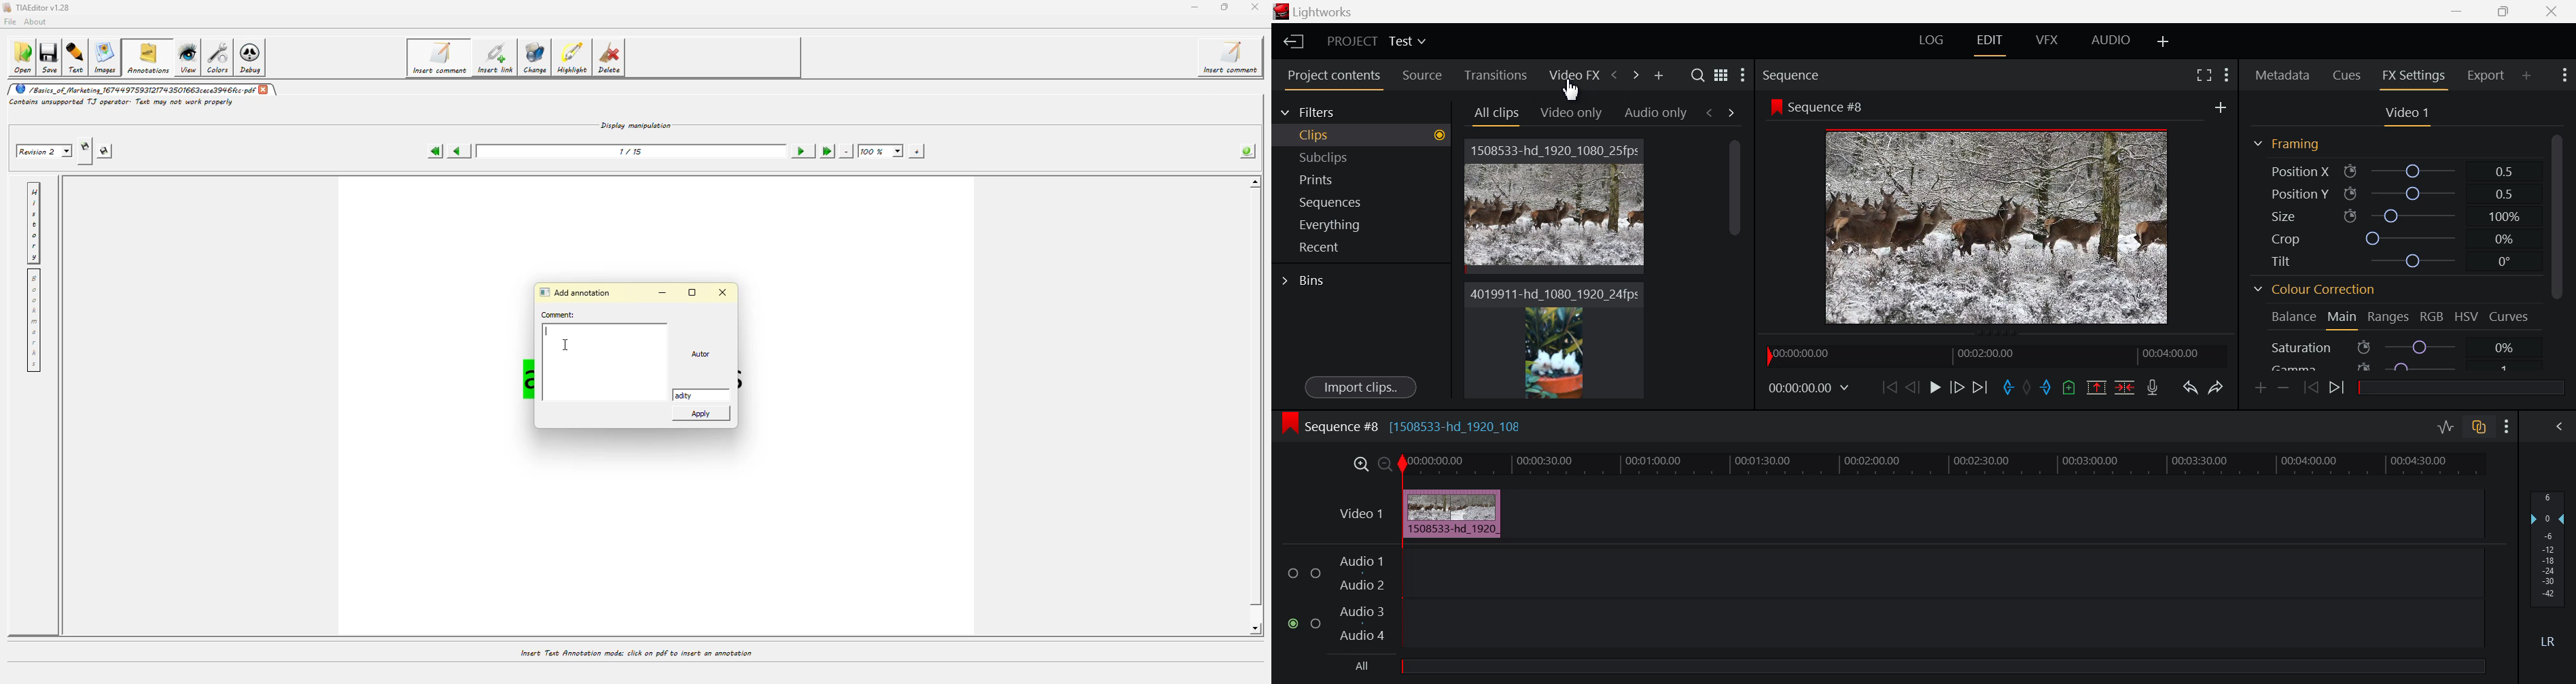 This screenshot has width=2576, height=700. I want to click on Clips, so click(1360, 136).